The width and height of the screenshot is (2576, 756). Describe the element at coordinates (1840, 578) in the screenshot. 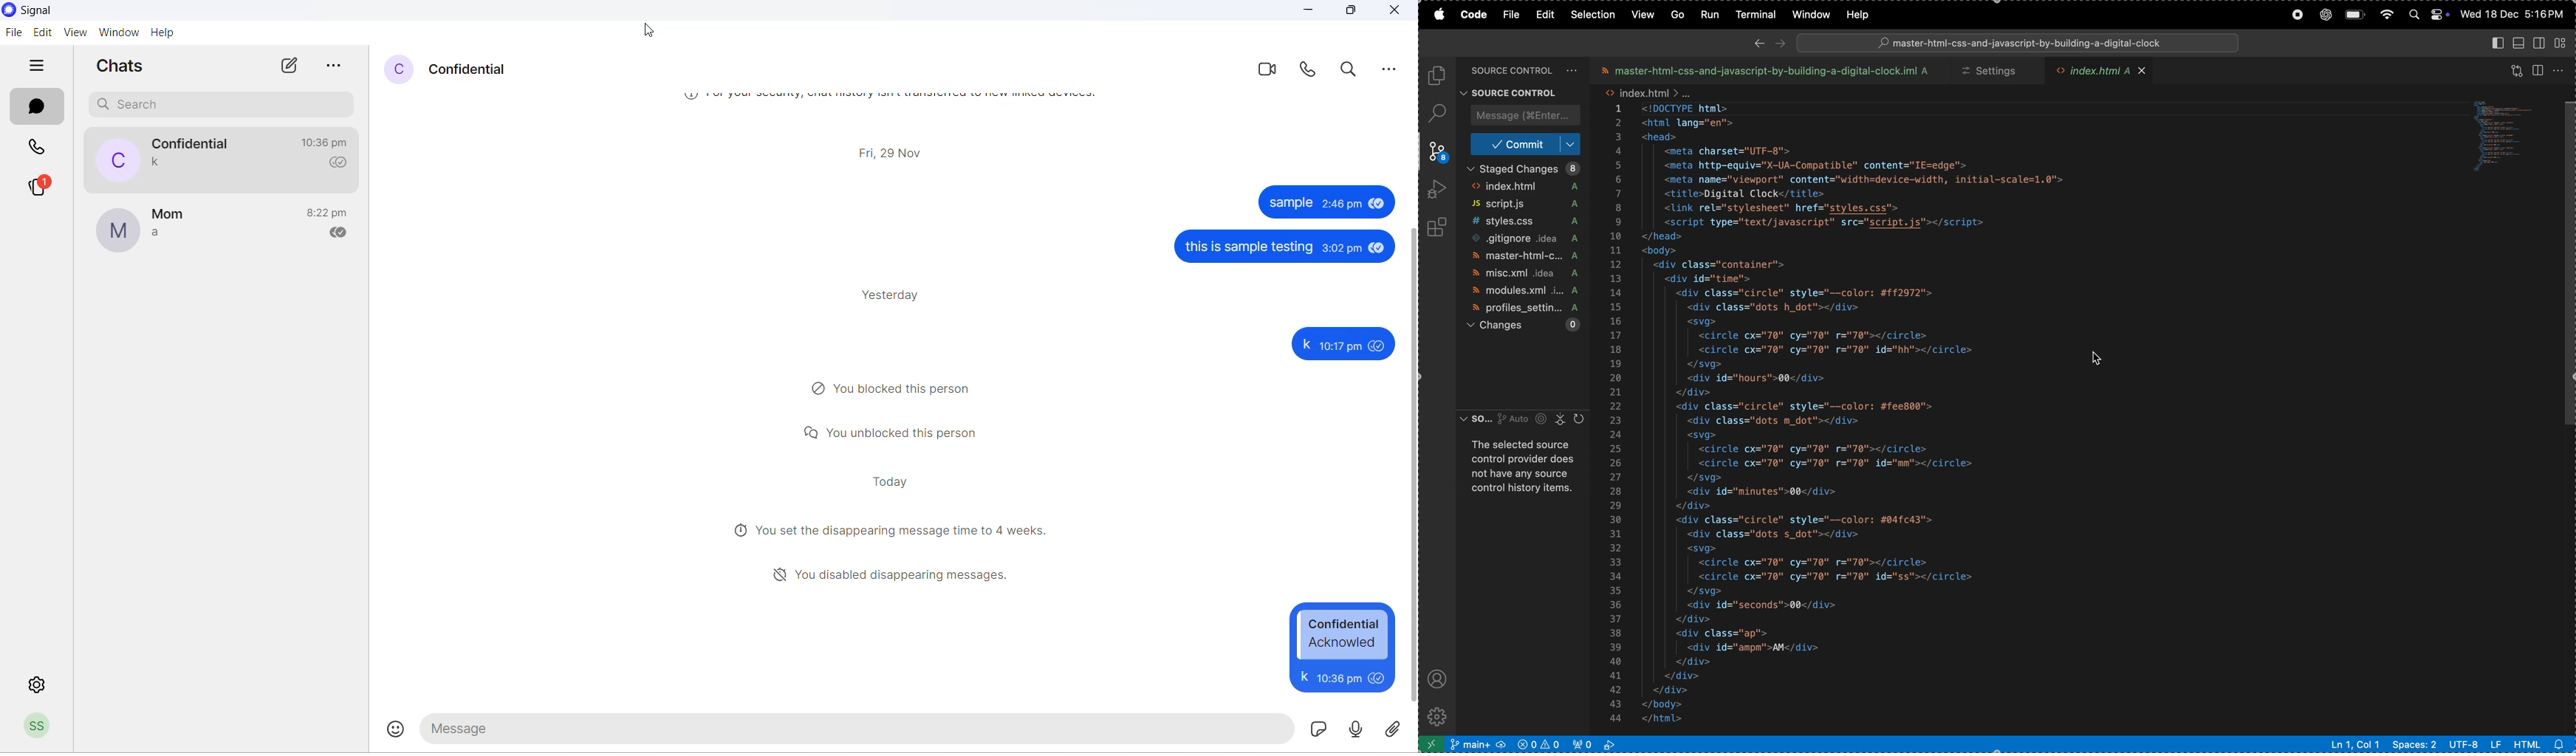

I see `<circle cx="70" cy="70" r="70" id="ss"></circle>` at that location.